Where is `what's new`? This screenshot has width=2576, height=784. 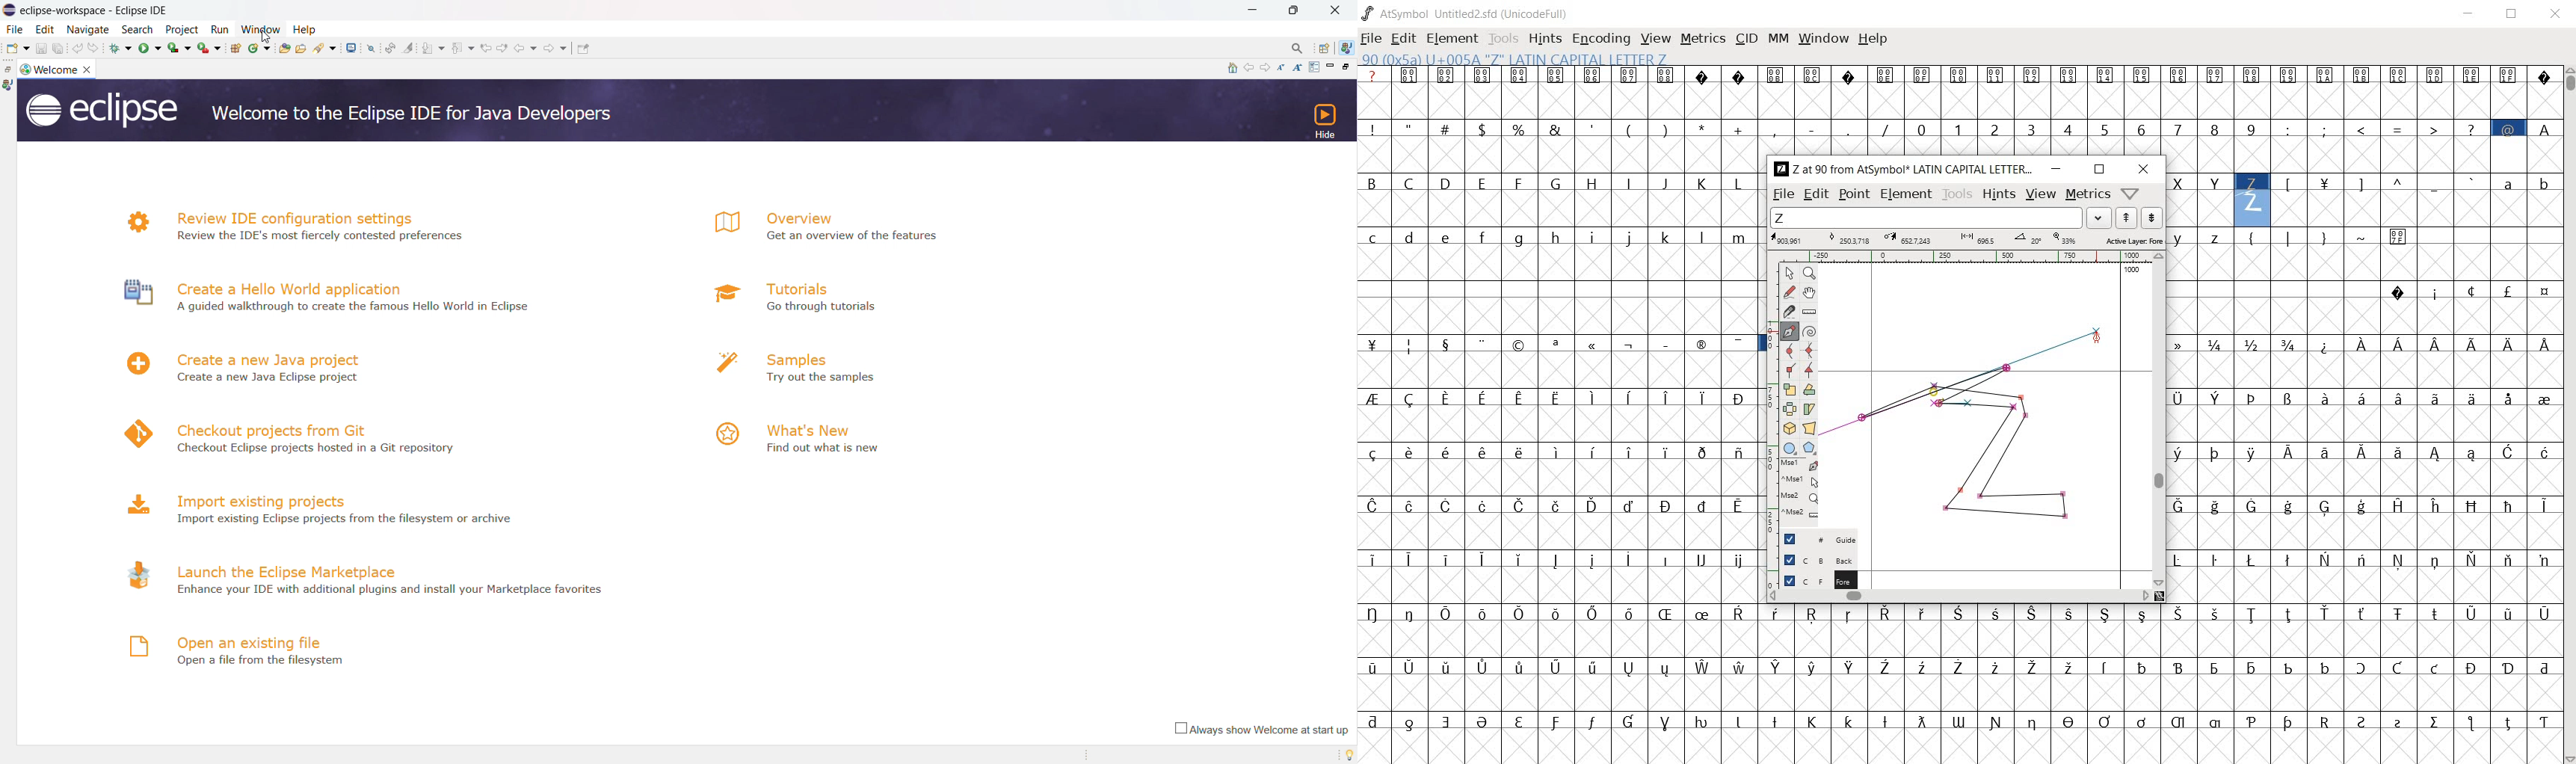 what's new is located at coordinates (816, 427).